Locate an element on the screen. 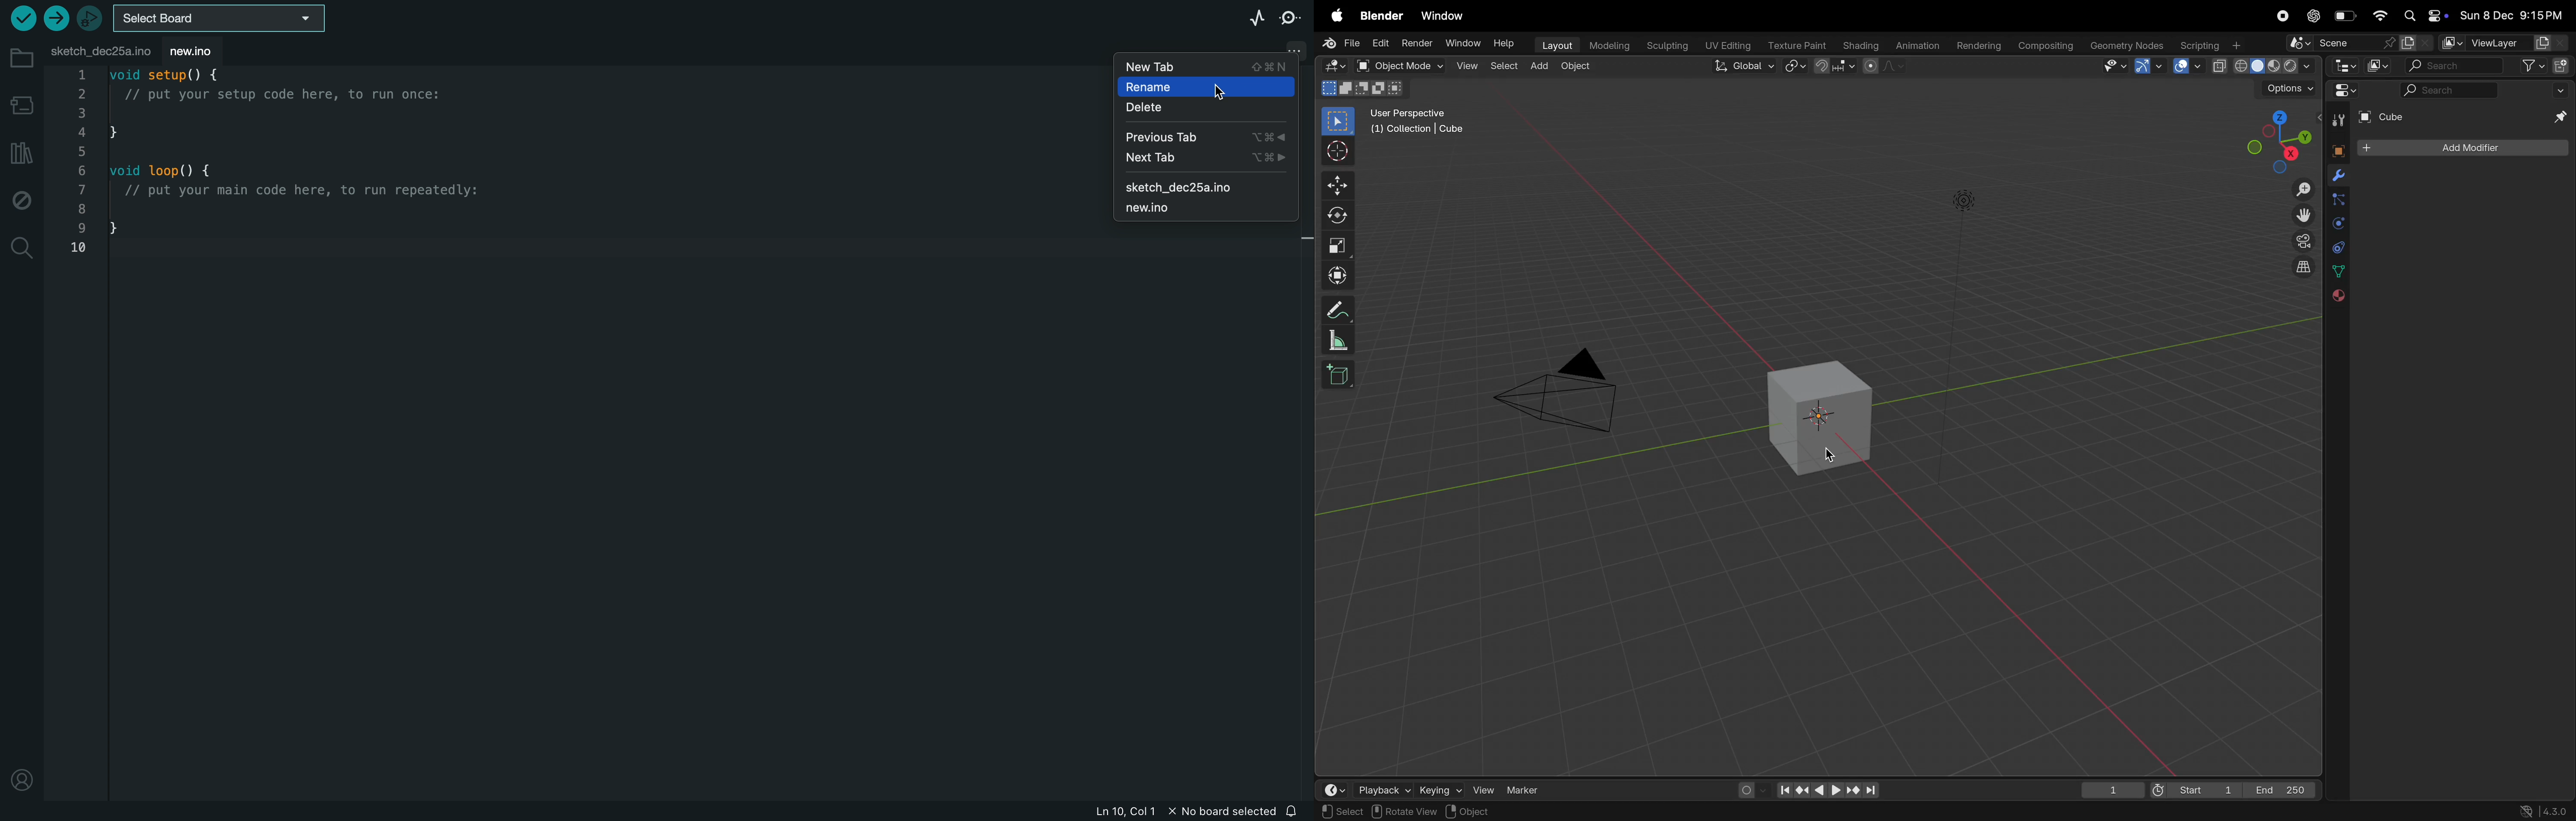  perspective camera is located at coordinates (1567, 395).